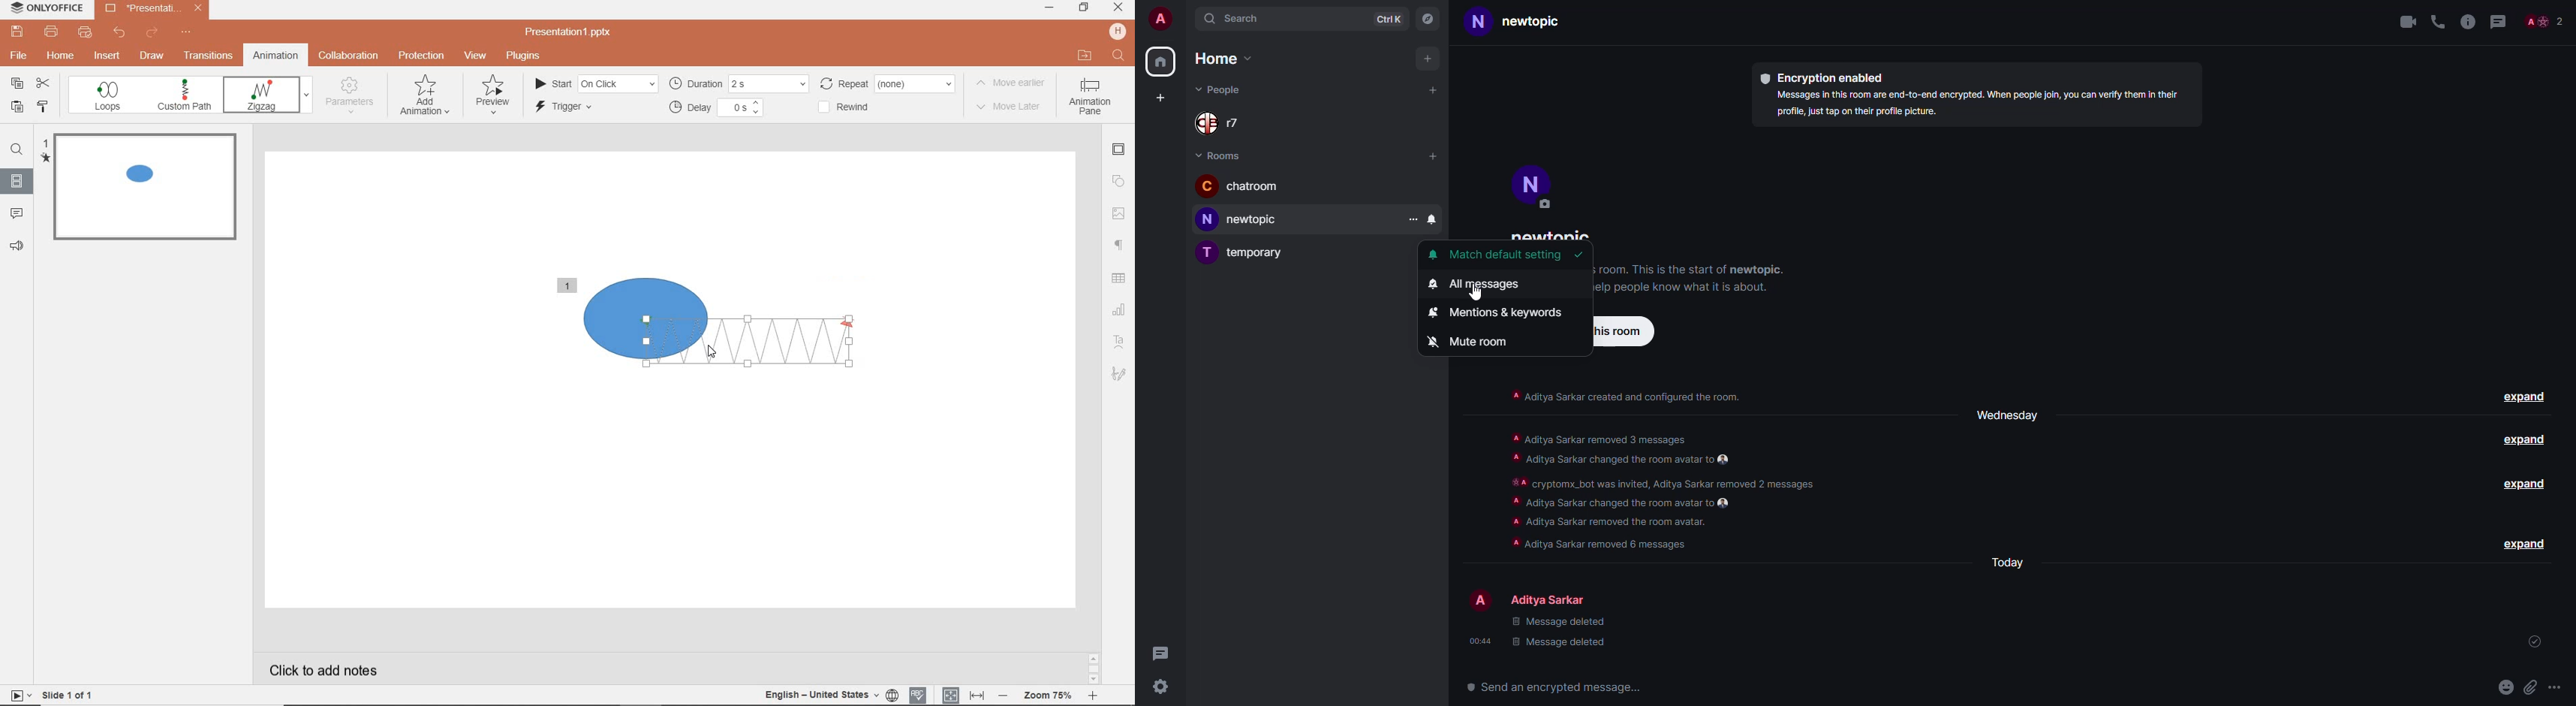 Image resolution: width=2576 pixels, height=728 pixels. I want to click on click to add notes, so click(327, 666).